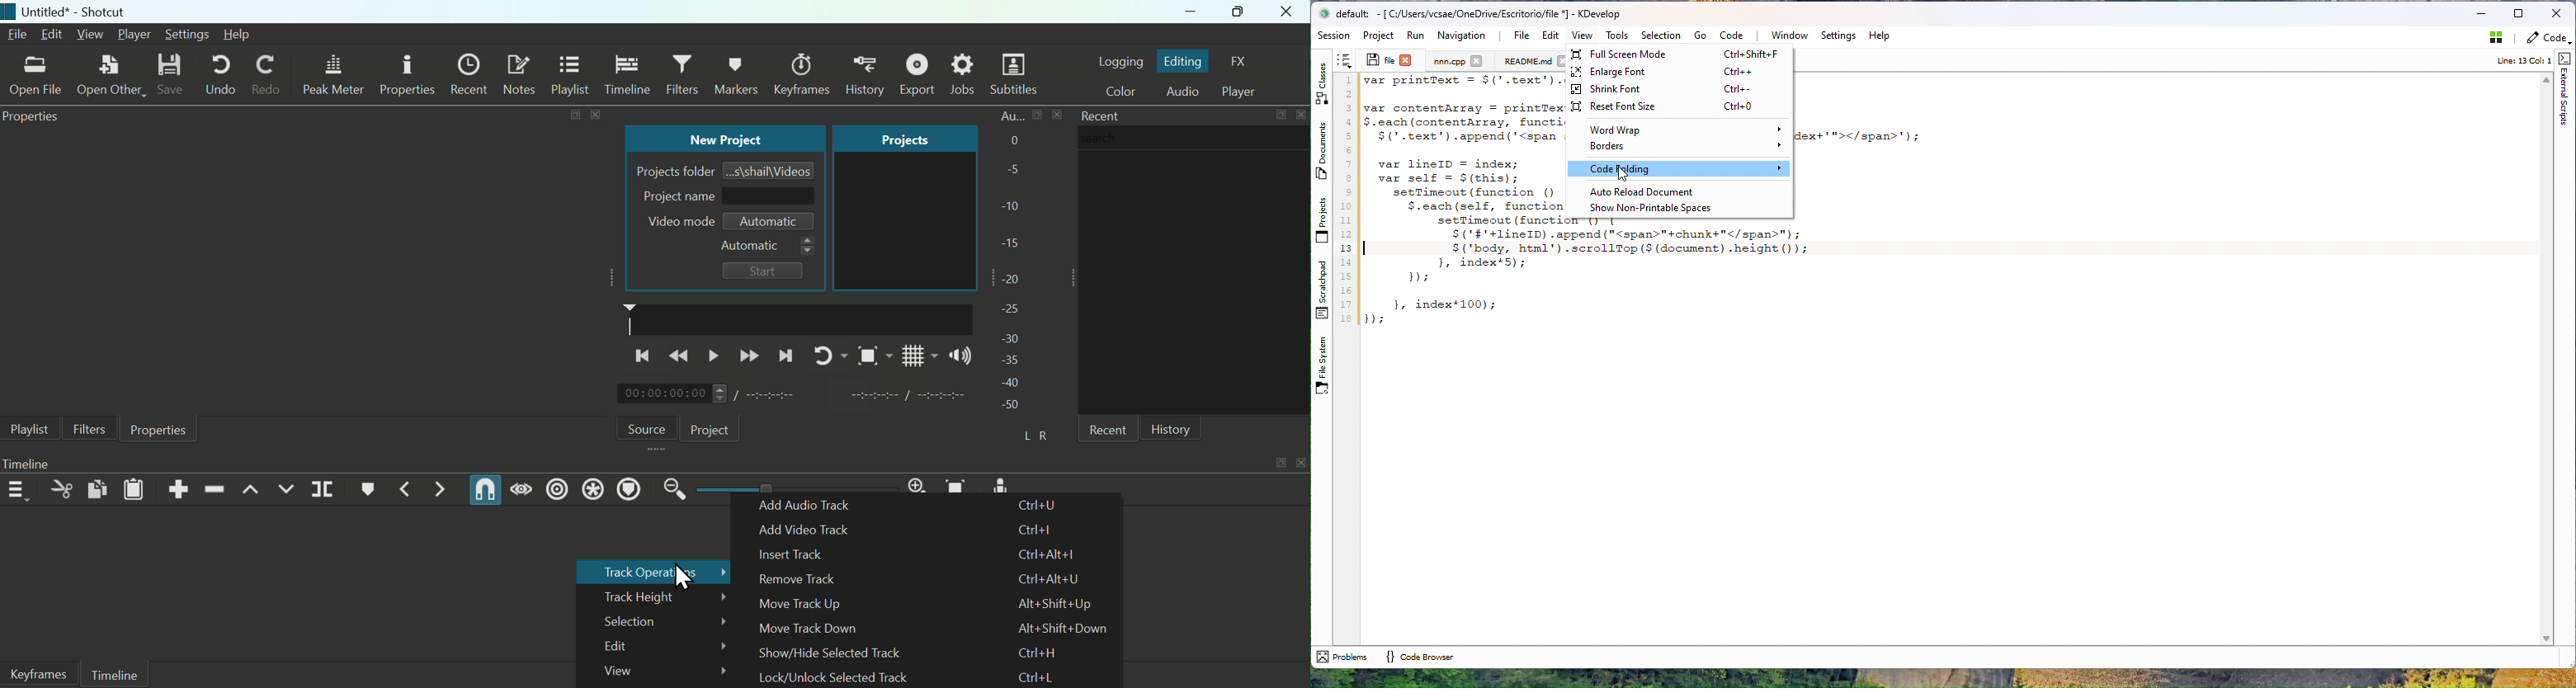 The height and width of the screenshot is (700, 2576). What do you see at coordinates (770, 221) in the screenshot?
I see `Automatic` at bounding box center [770, 221].